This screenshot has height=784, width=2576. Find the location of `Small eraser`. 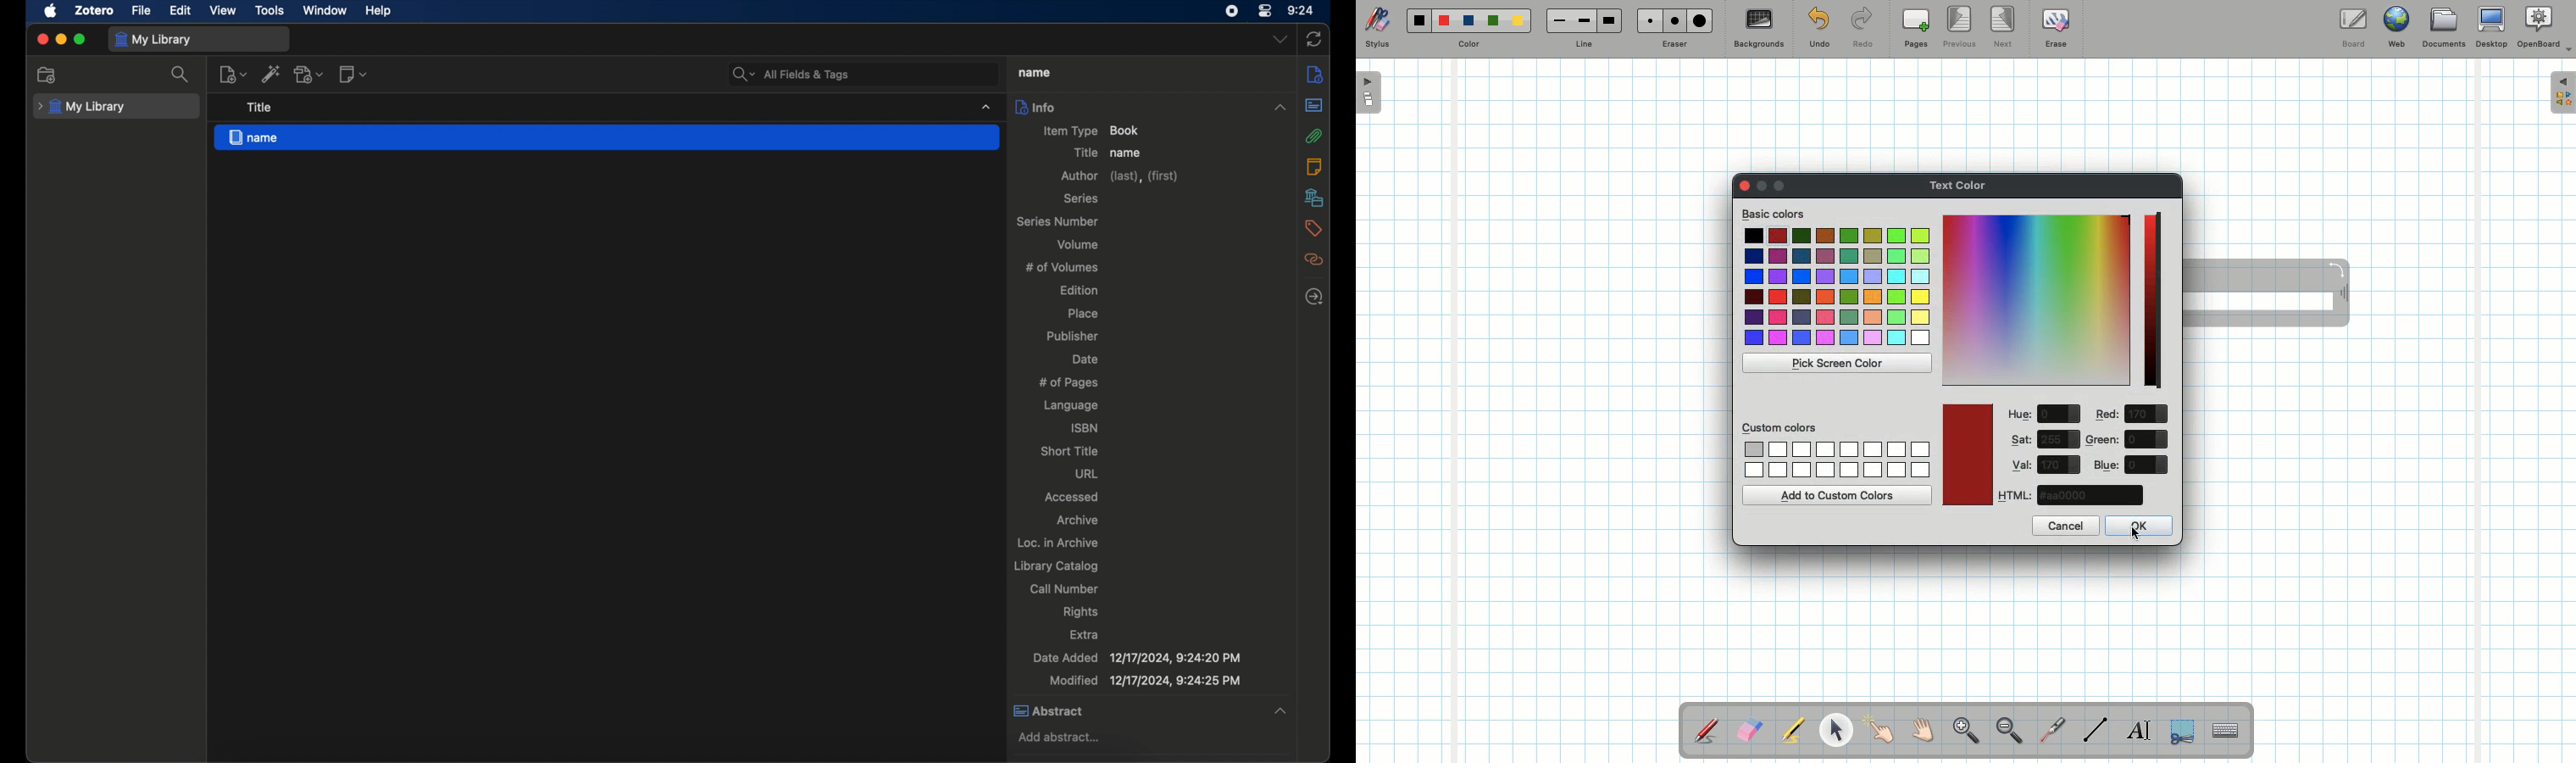

Small eraser is located at coordinates (1646, 20).